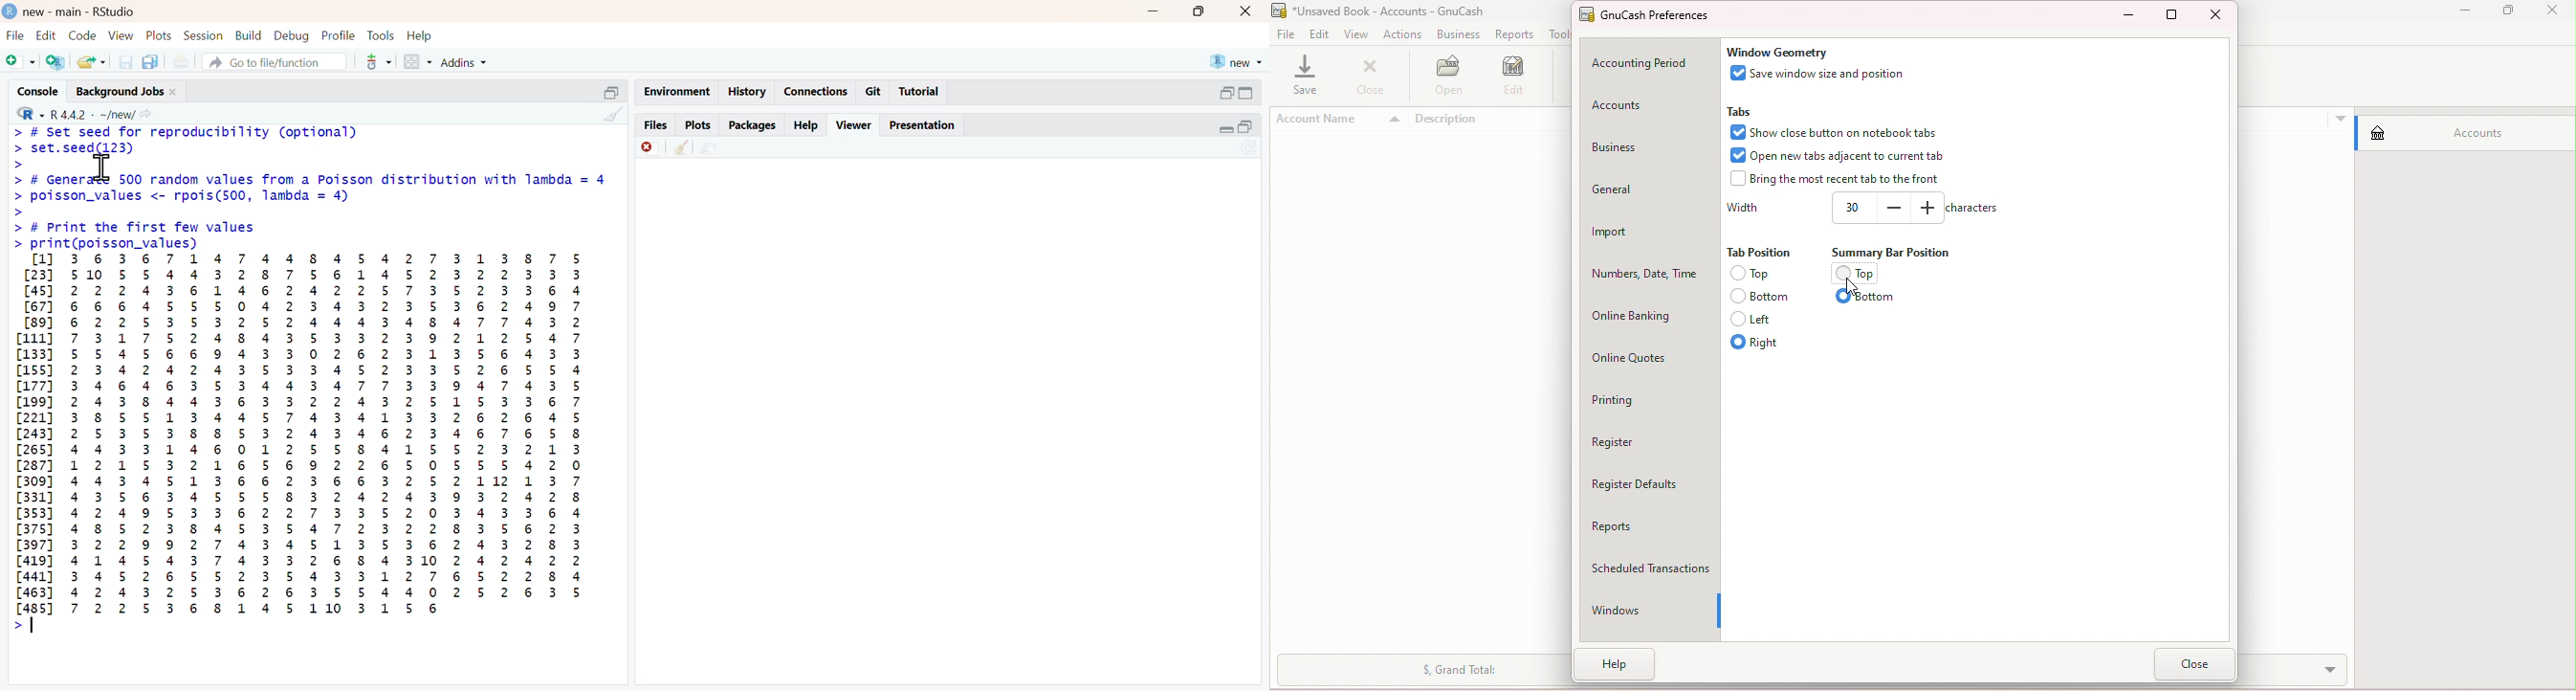 The image size is (2576, 700). I want to click on maximise, so click(1200, 11).